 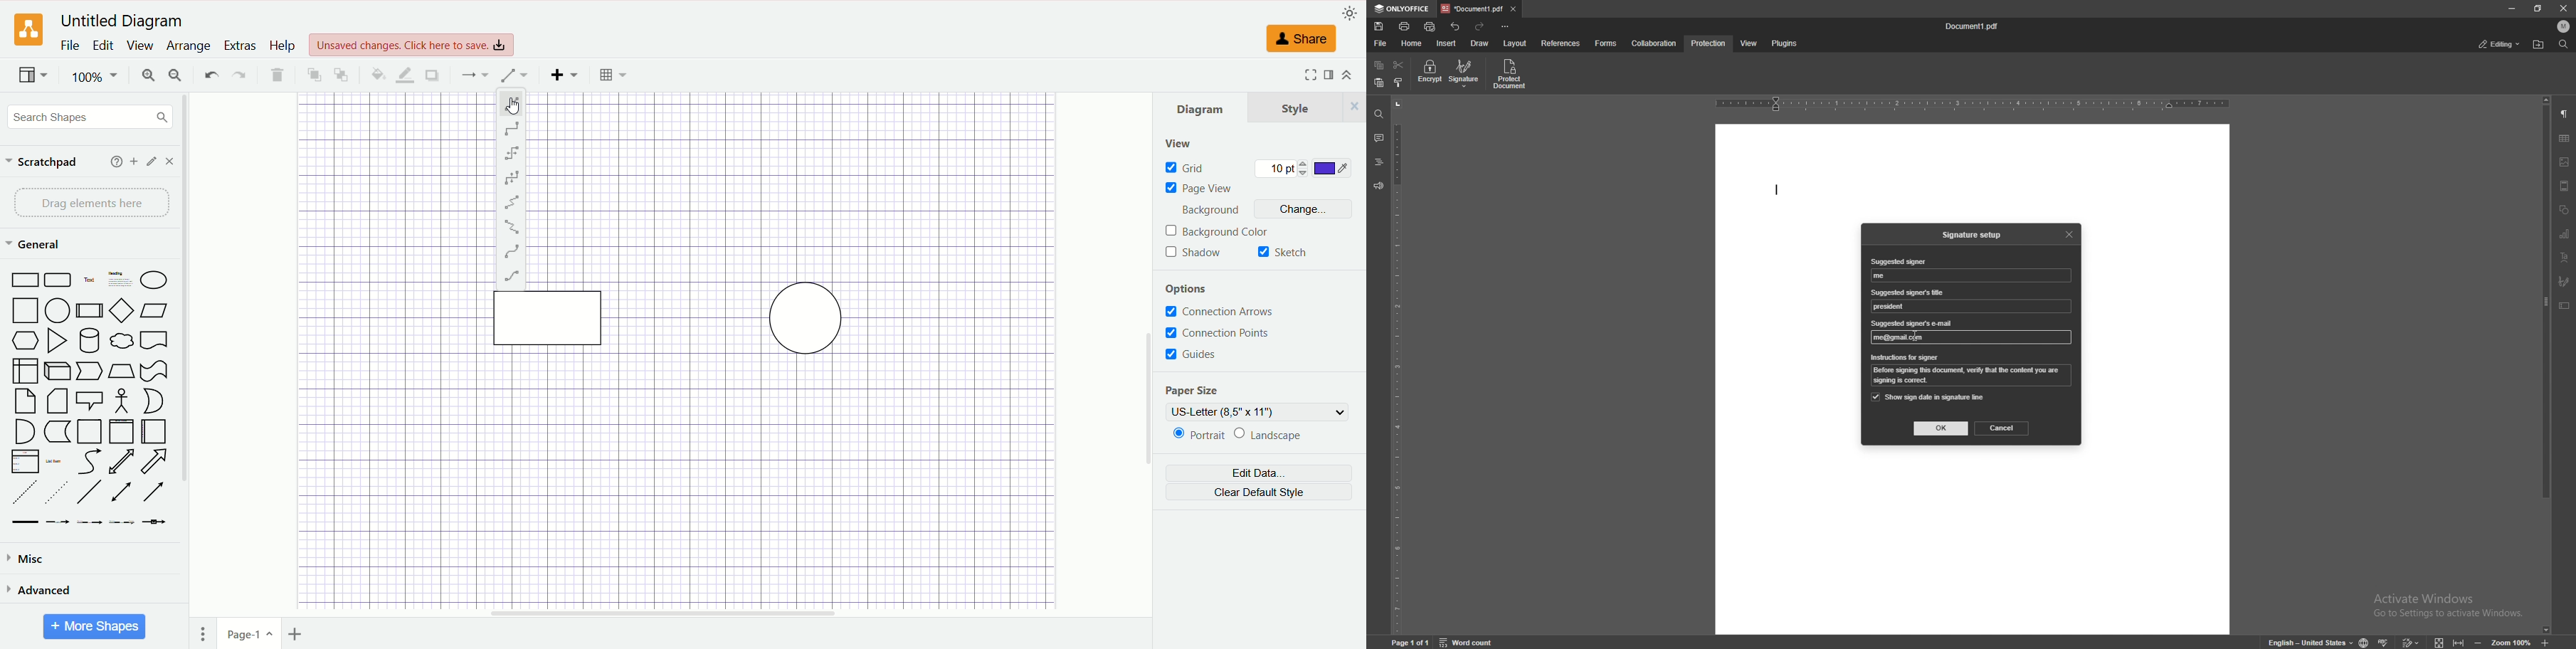 What do you see at coordinates (88, 117) in the screenshot?
I see `search shapes` at bounding box center [88, 117].